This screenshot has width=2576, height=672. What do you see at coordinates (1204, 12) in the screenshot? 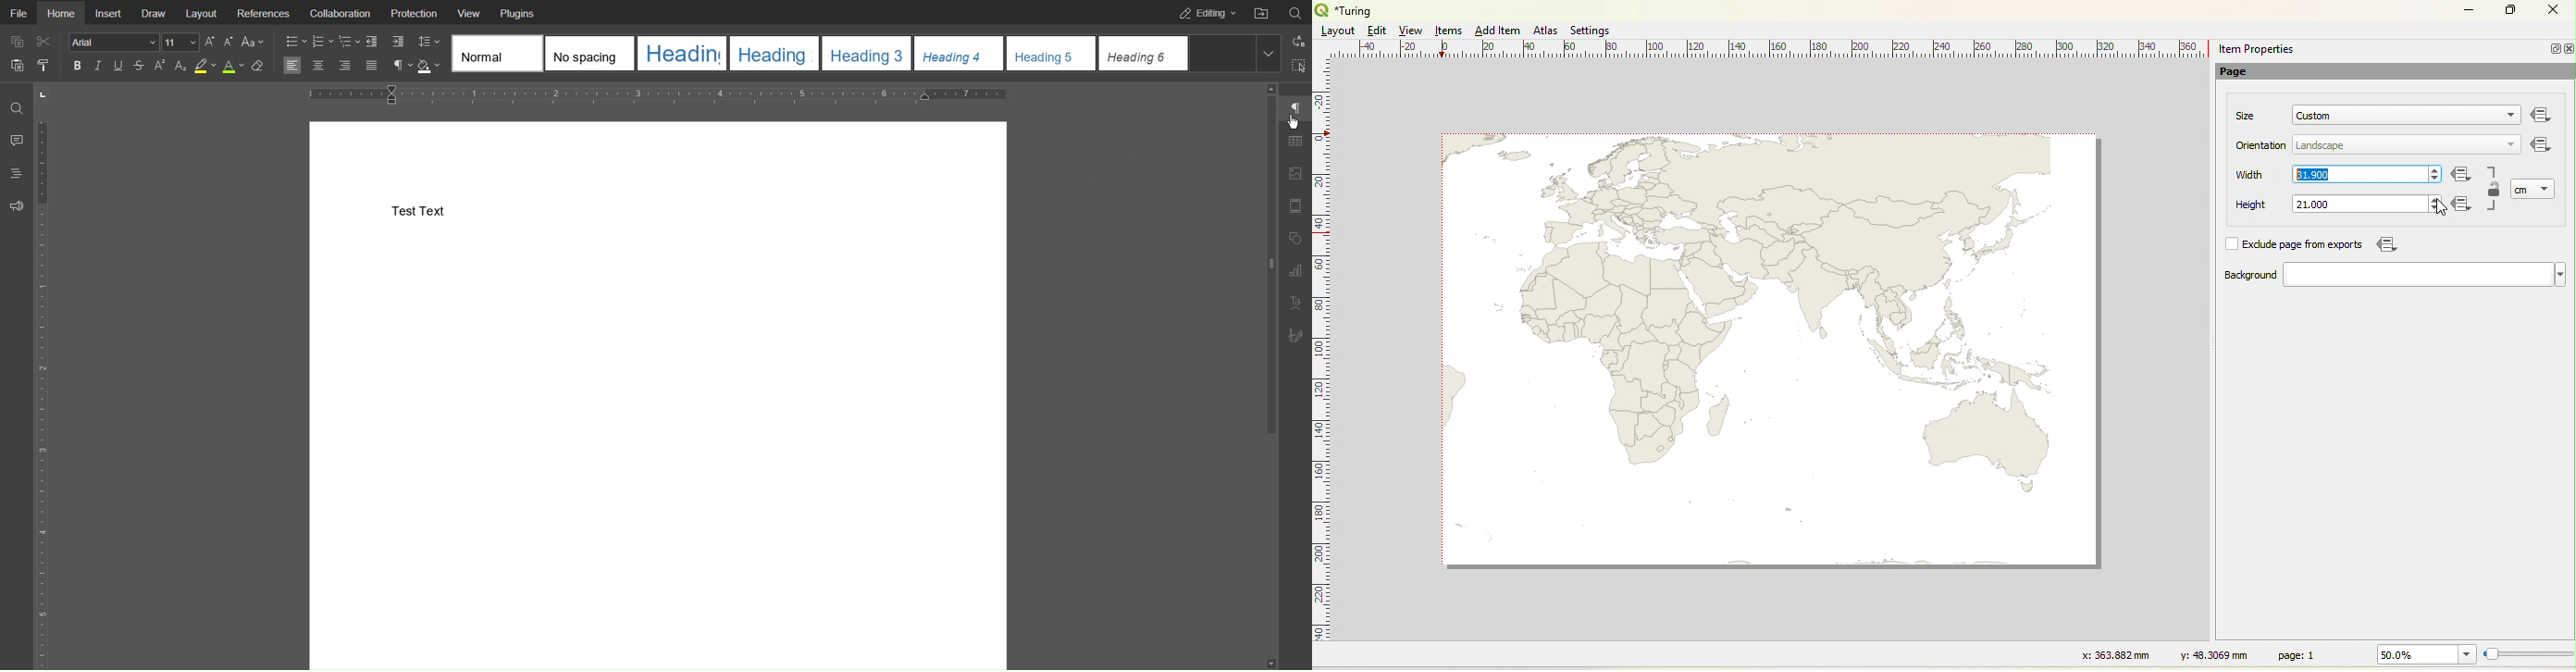
I see `Editing` at bounding box center [1204, 12].